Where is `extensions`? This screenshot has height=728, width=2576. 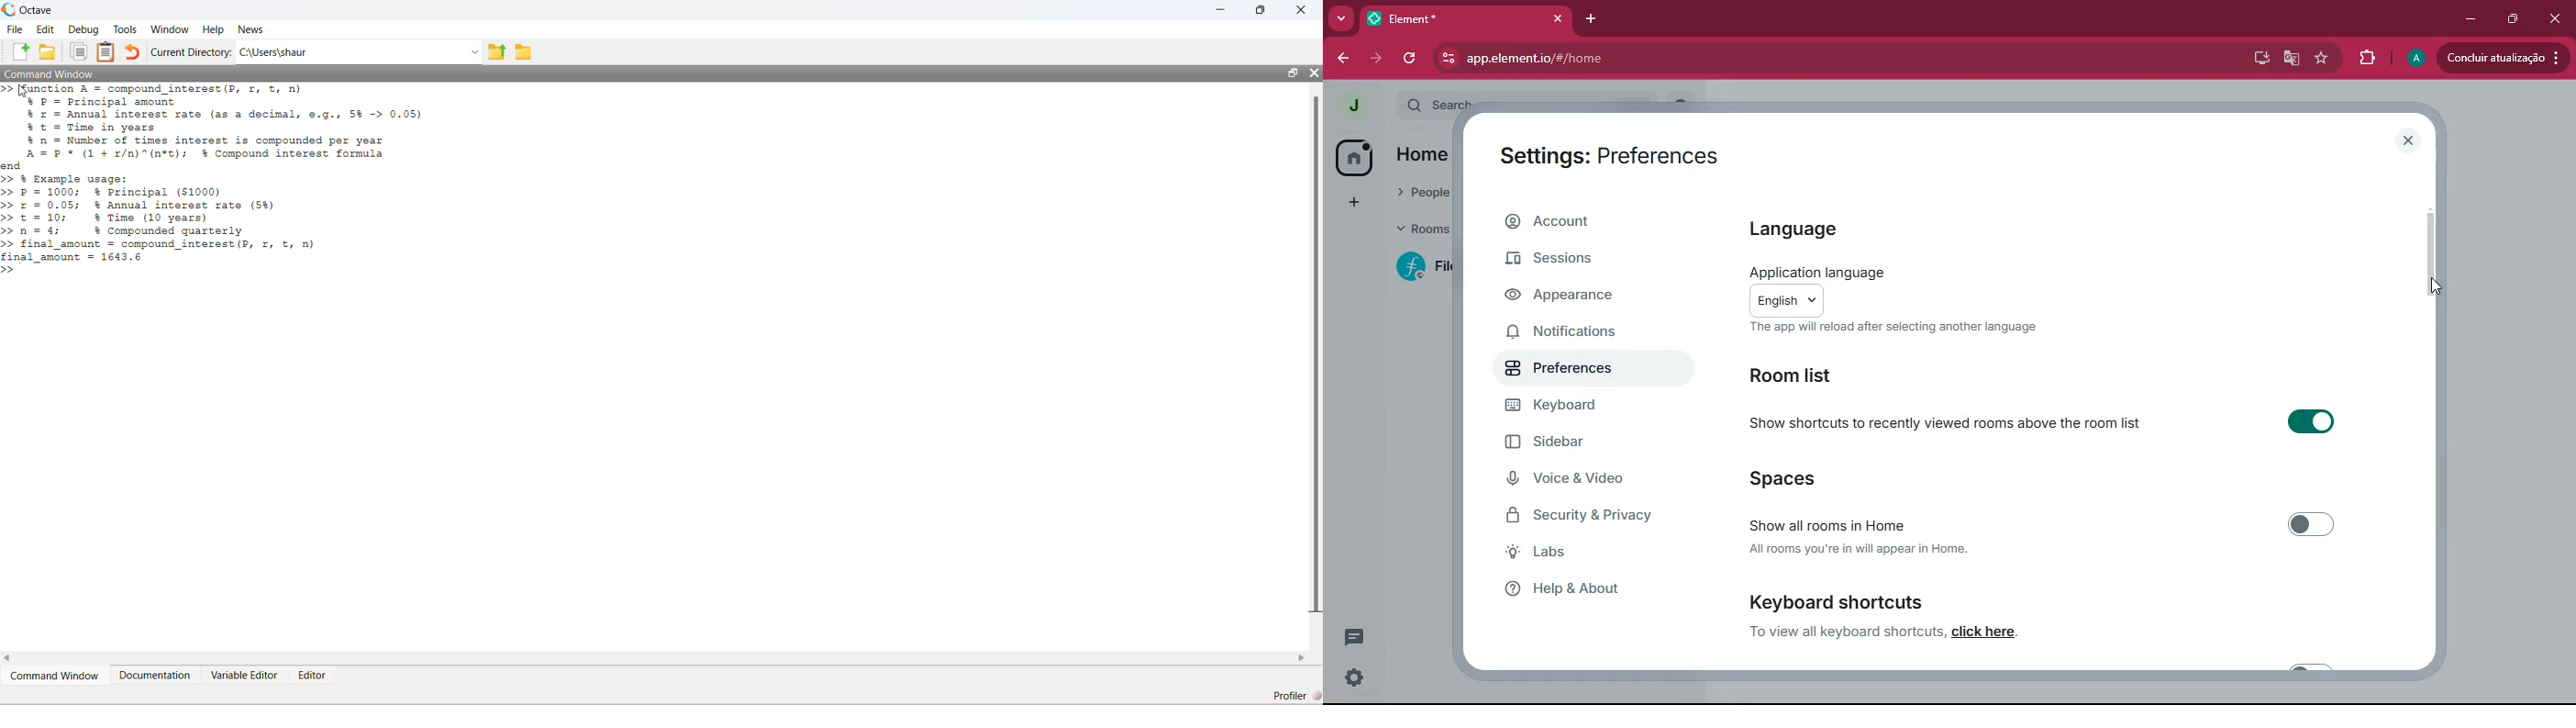
extensions is located at coordinates (2366, 59).